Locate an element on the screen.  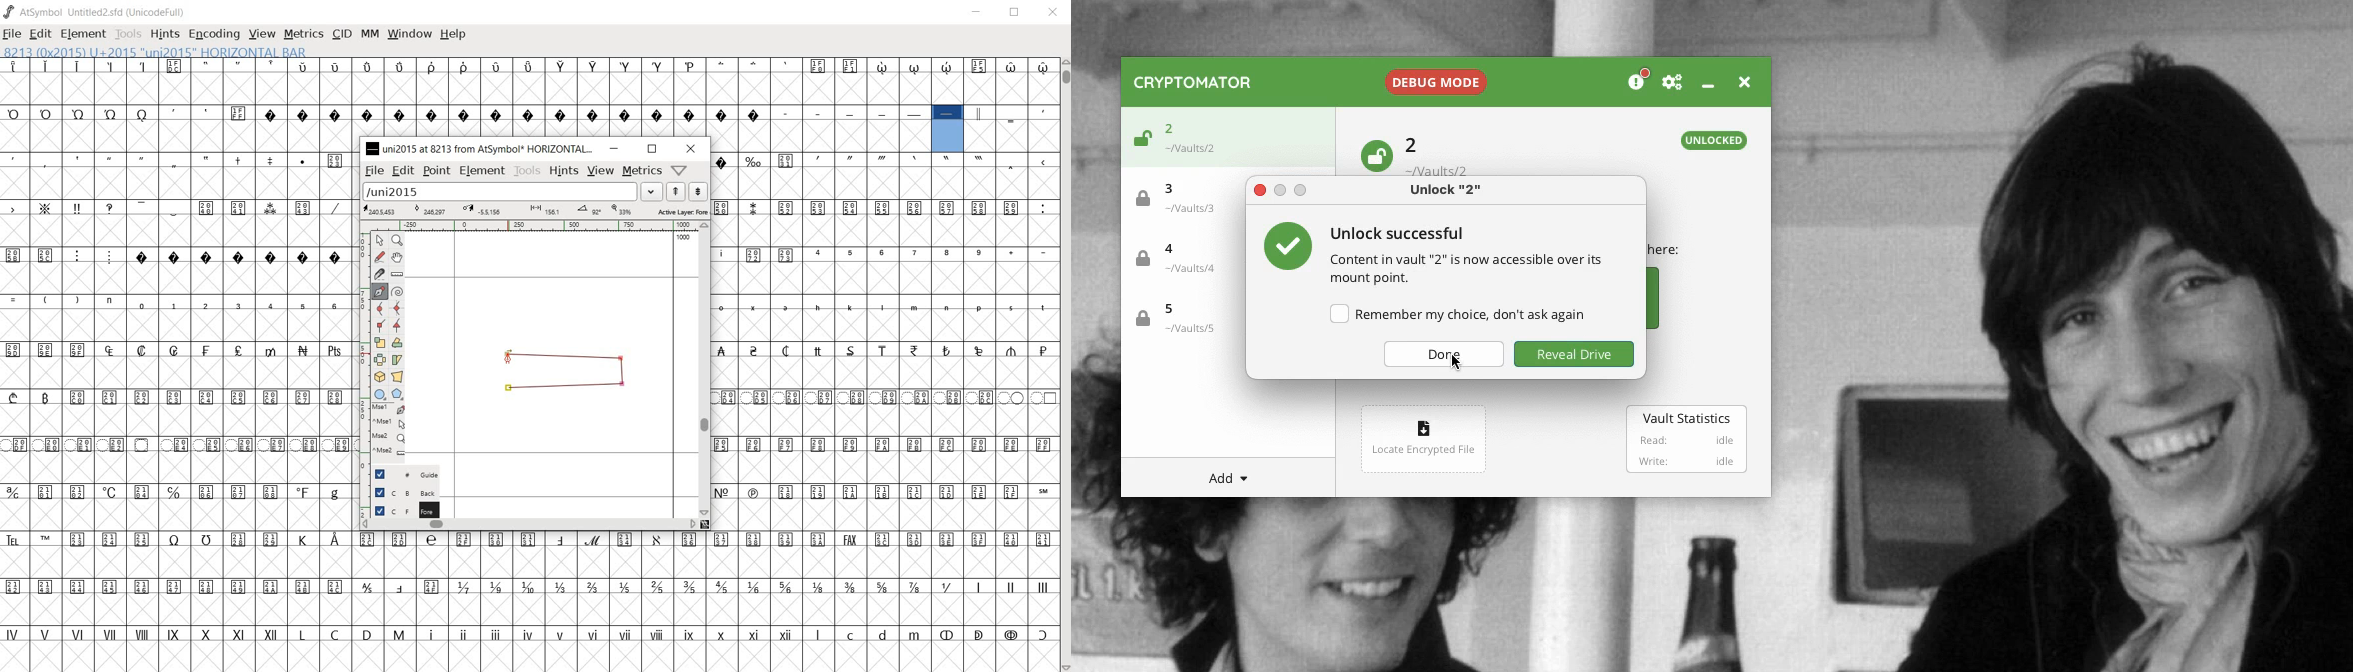
CLOSE is located at coordinates (1055, 14).